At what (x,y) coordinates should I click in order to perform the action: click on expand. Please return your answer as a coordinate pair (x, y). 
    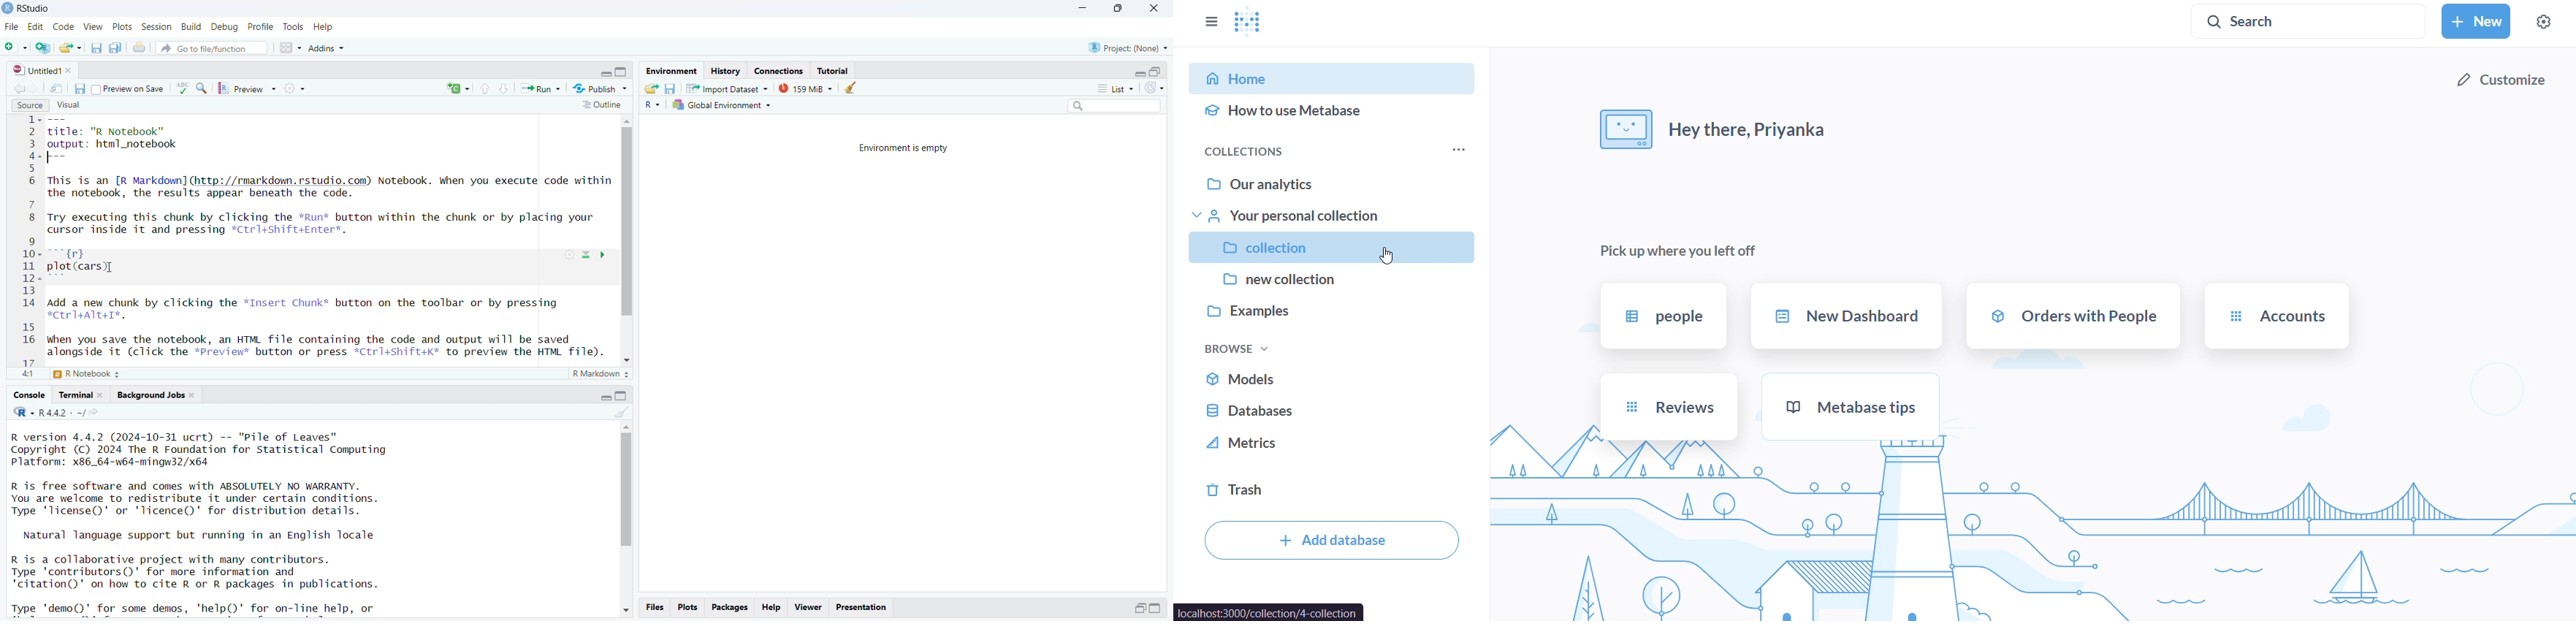
    Looking at the image, I should click on (1140, 608).